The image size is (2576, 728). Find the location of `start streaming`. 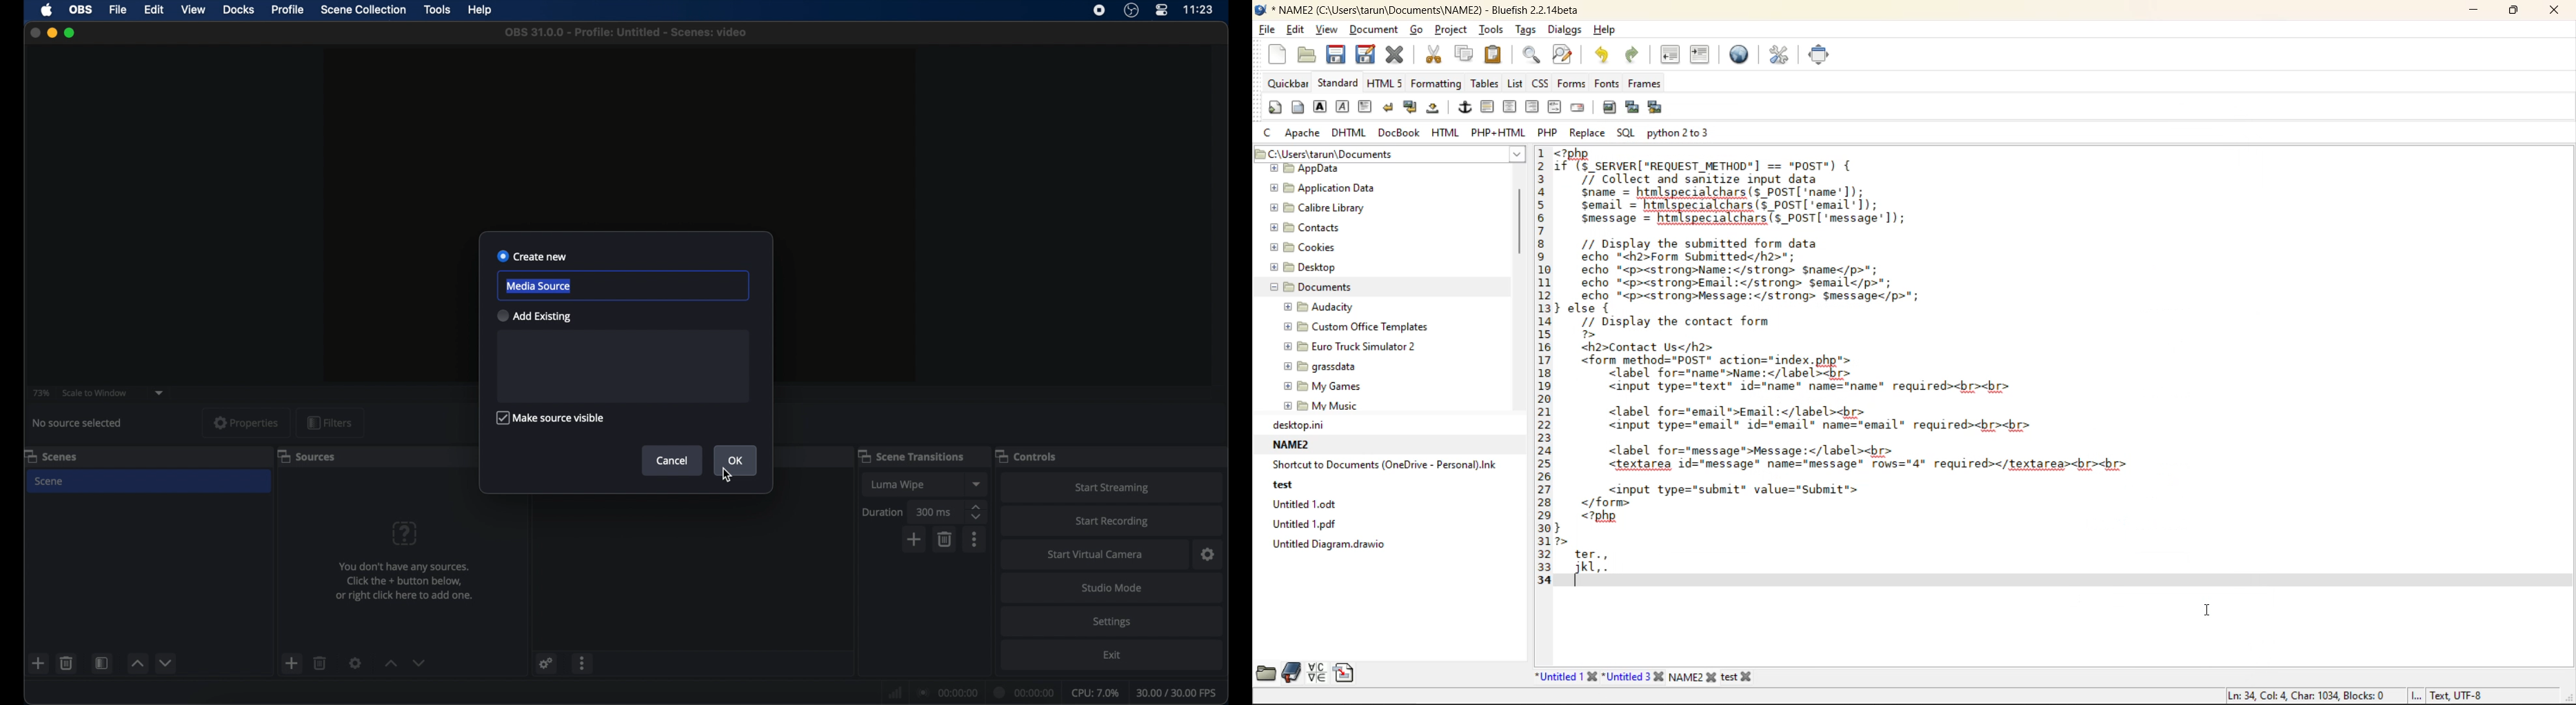

start streaming is located at coordinates (1114, 488).